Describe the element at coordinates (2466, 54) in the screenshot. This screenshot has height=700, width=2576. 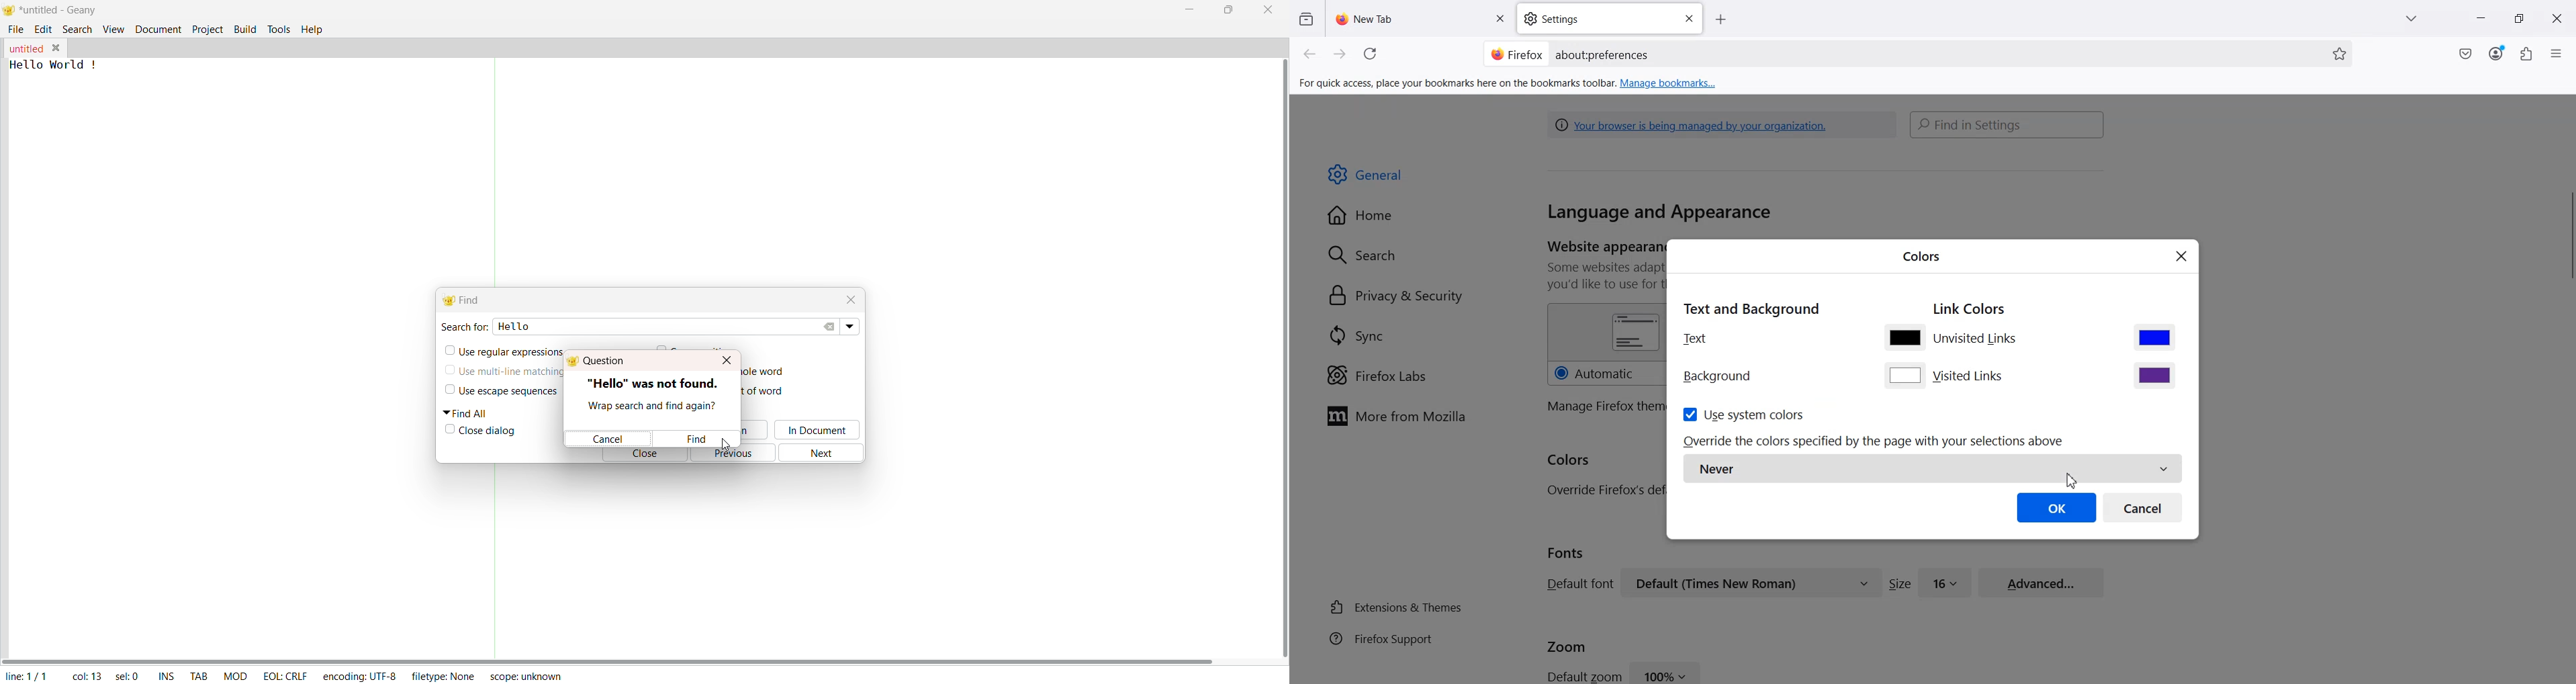
I see `Mac Safe` at that location.